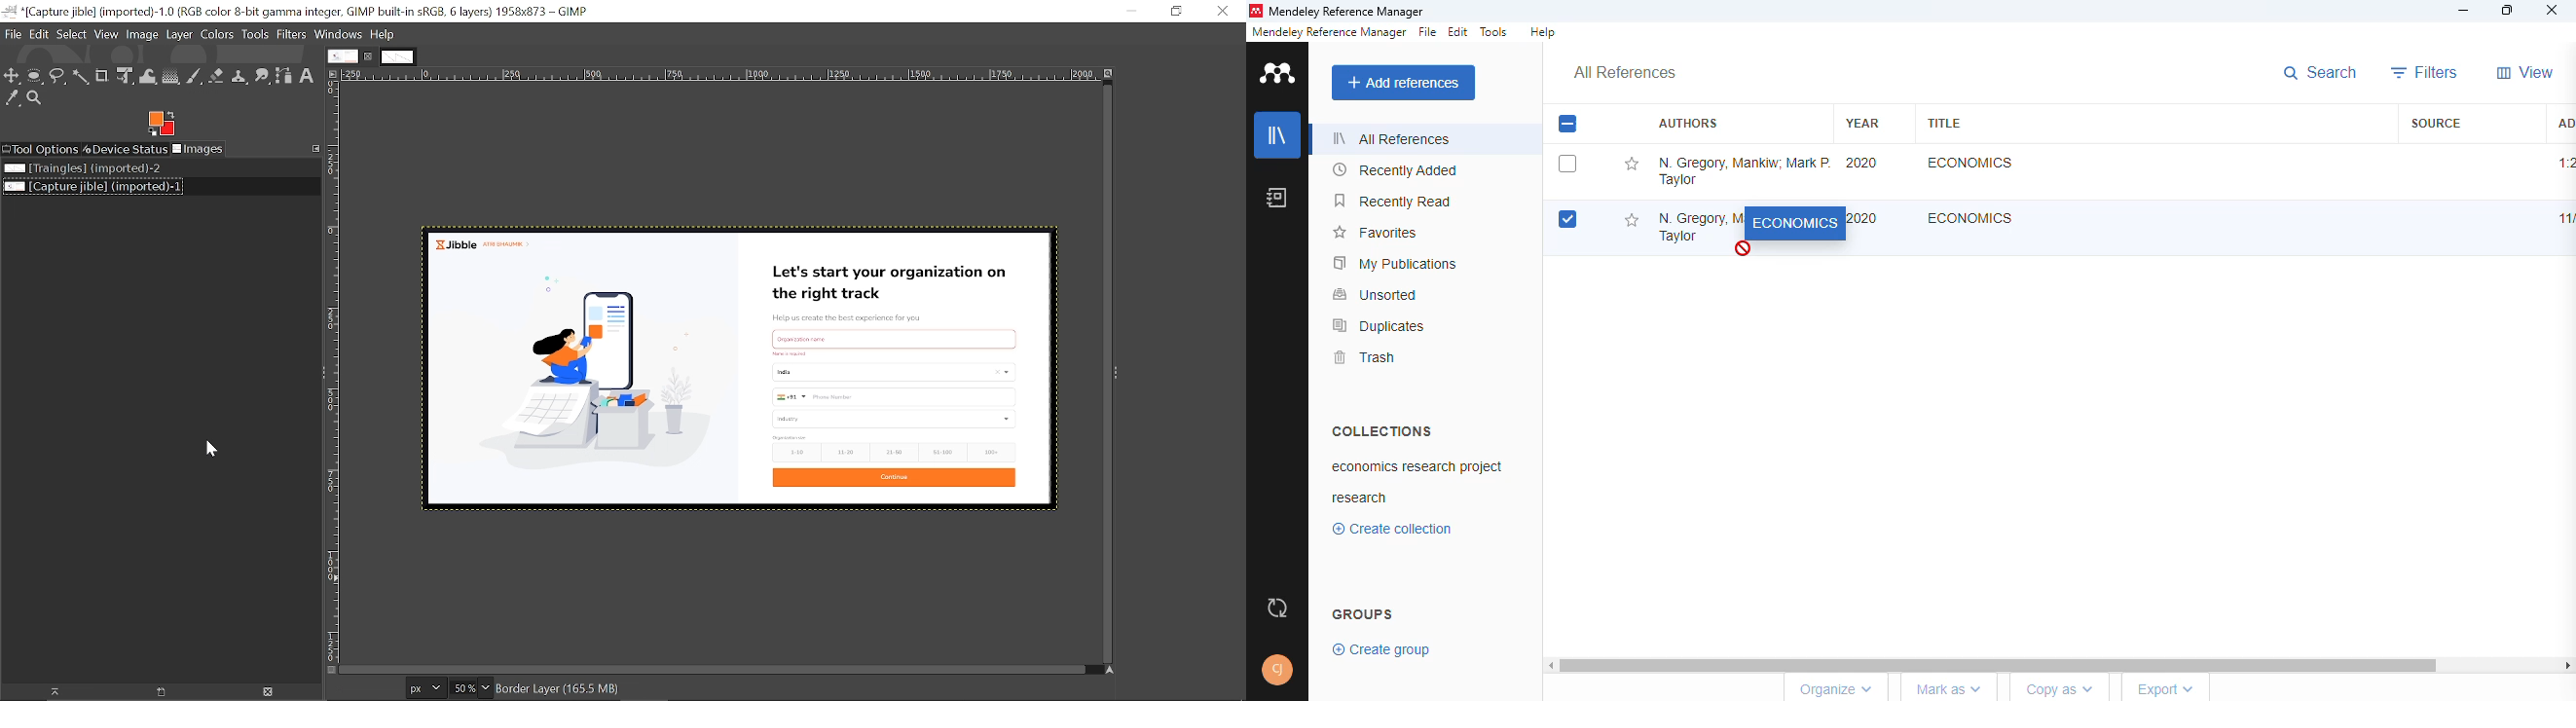  I want to click on maximize, so click(2510, 11).